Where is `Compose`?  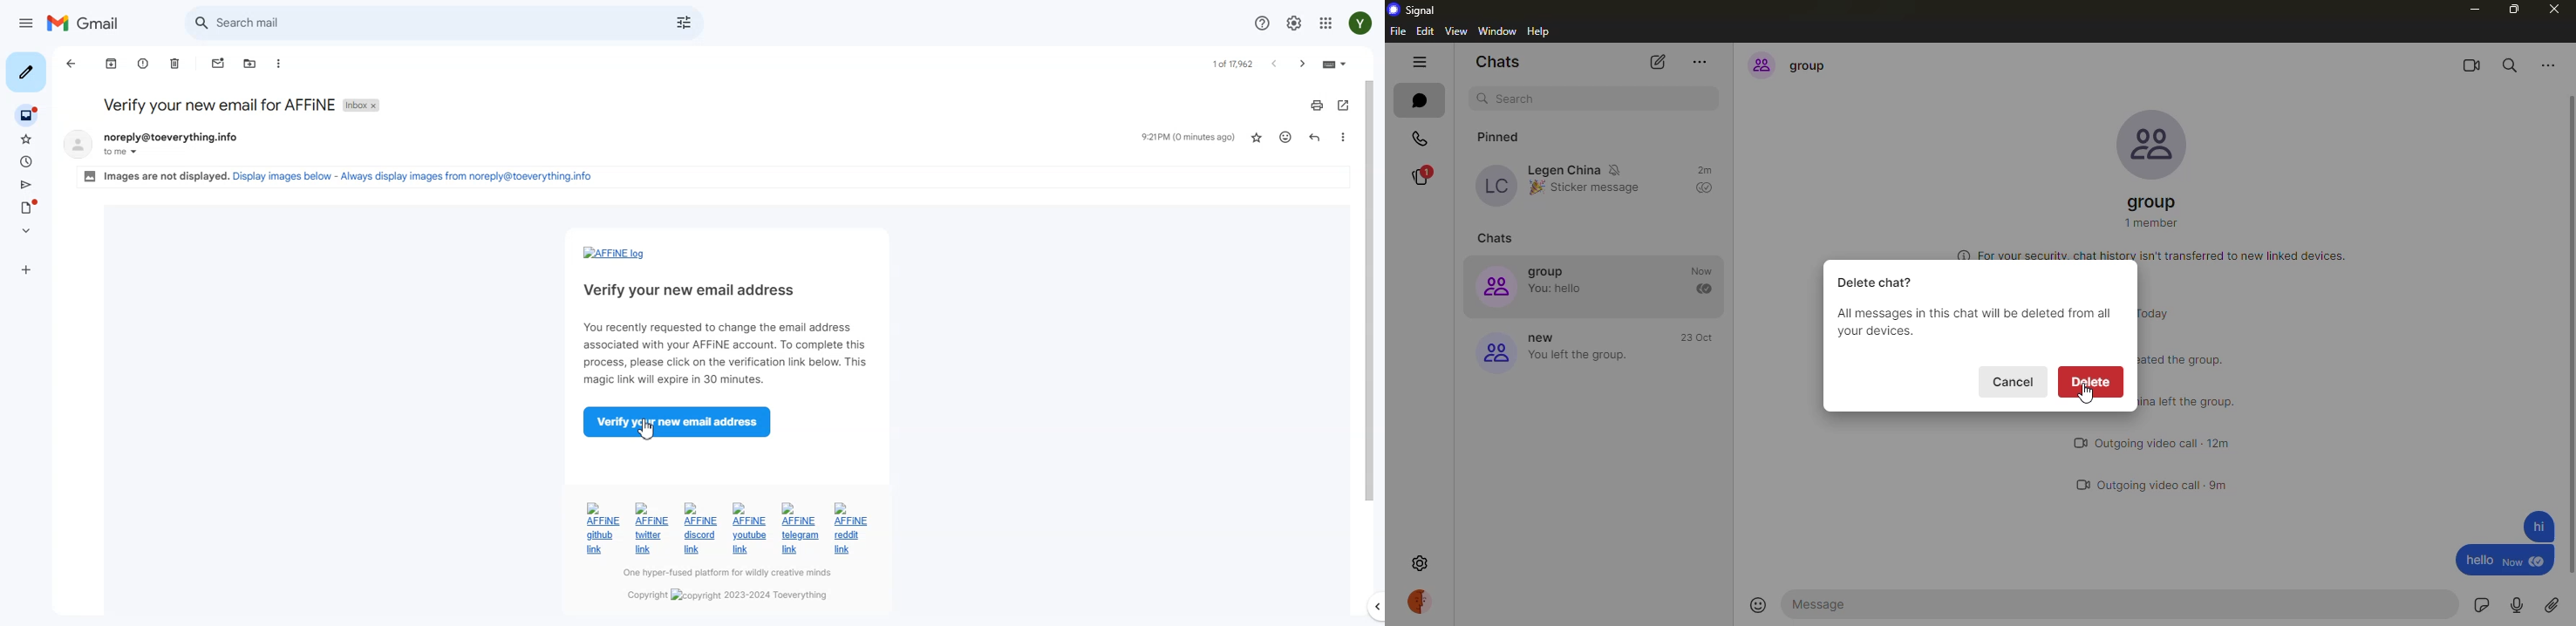 Compose is located at coordinates (25, 73).